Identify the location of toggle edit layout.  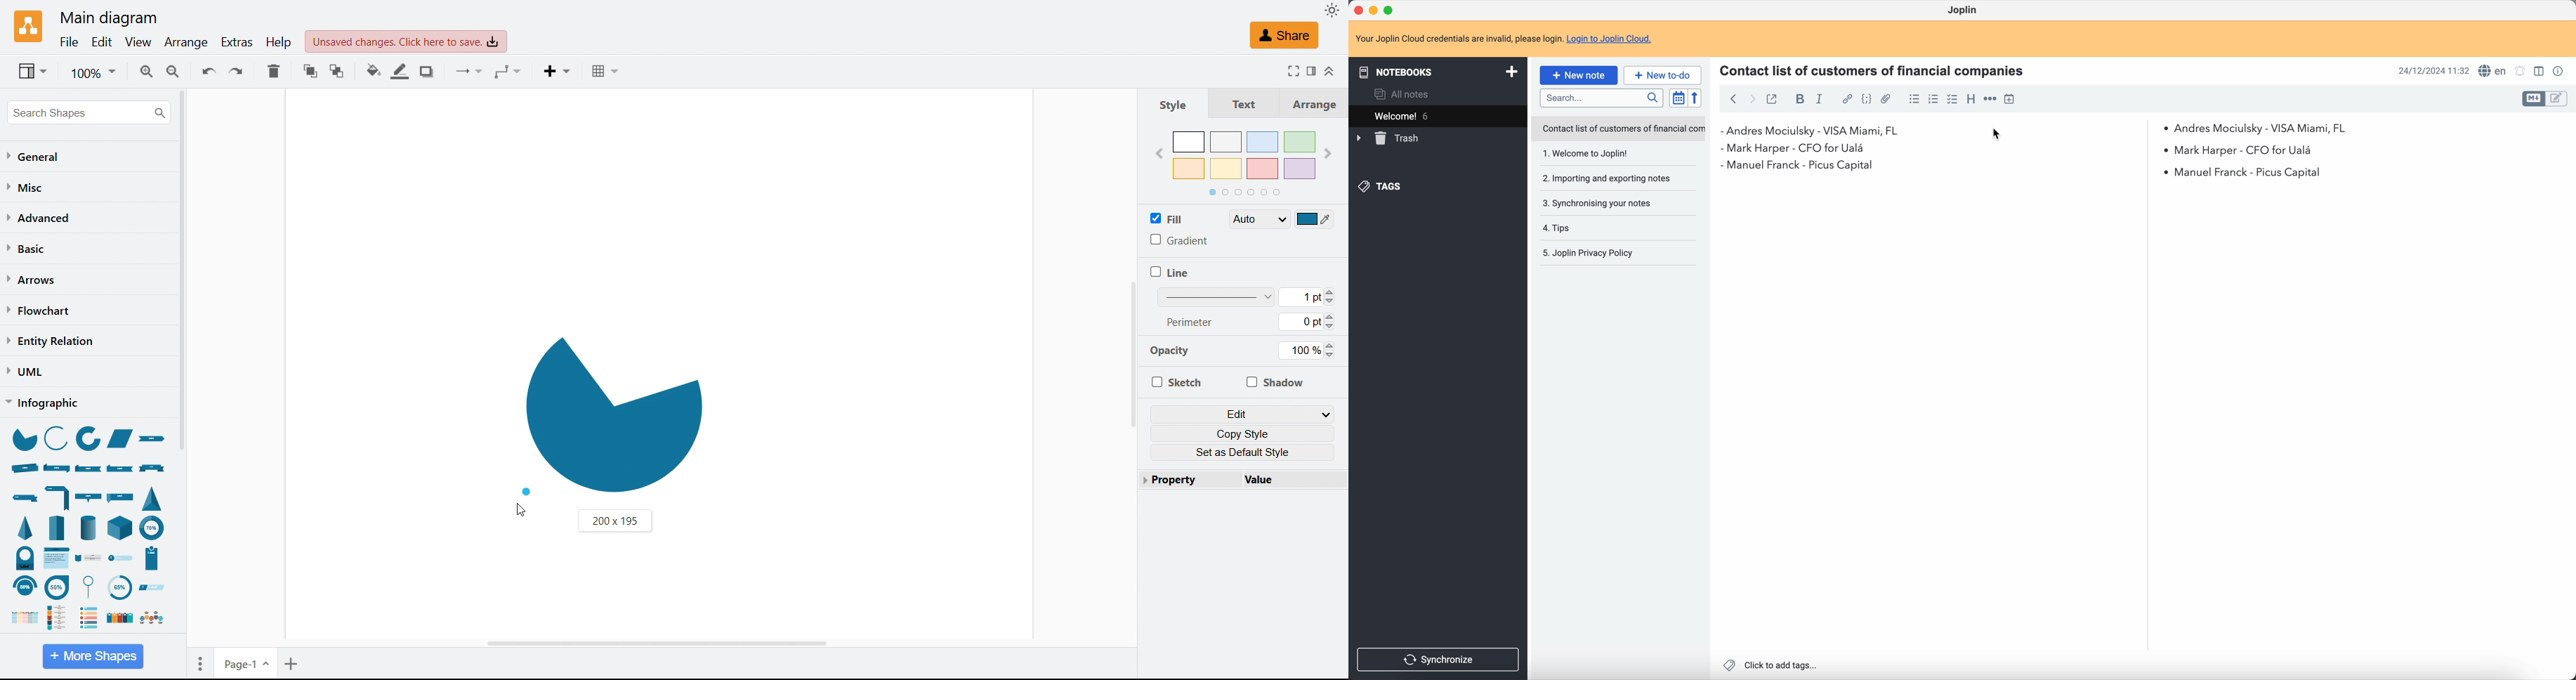
(2535, 99).